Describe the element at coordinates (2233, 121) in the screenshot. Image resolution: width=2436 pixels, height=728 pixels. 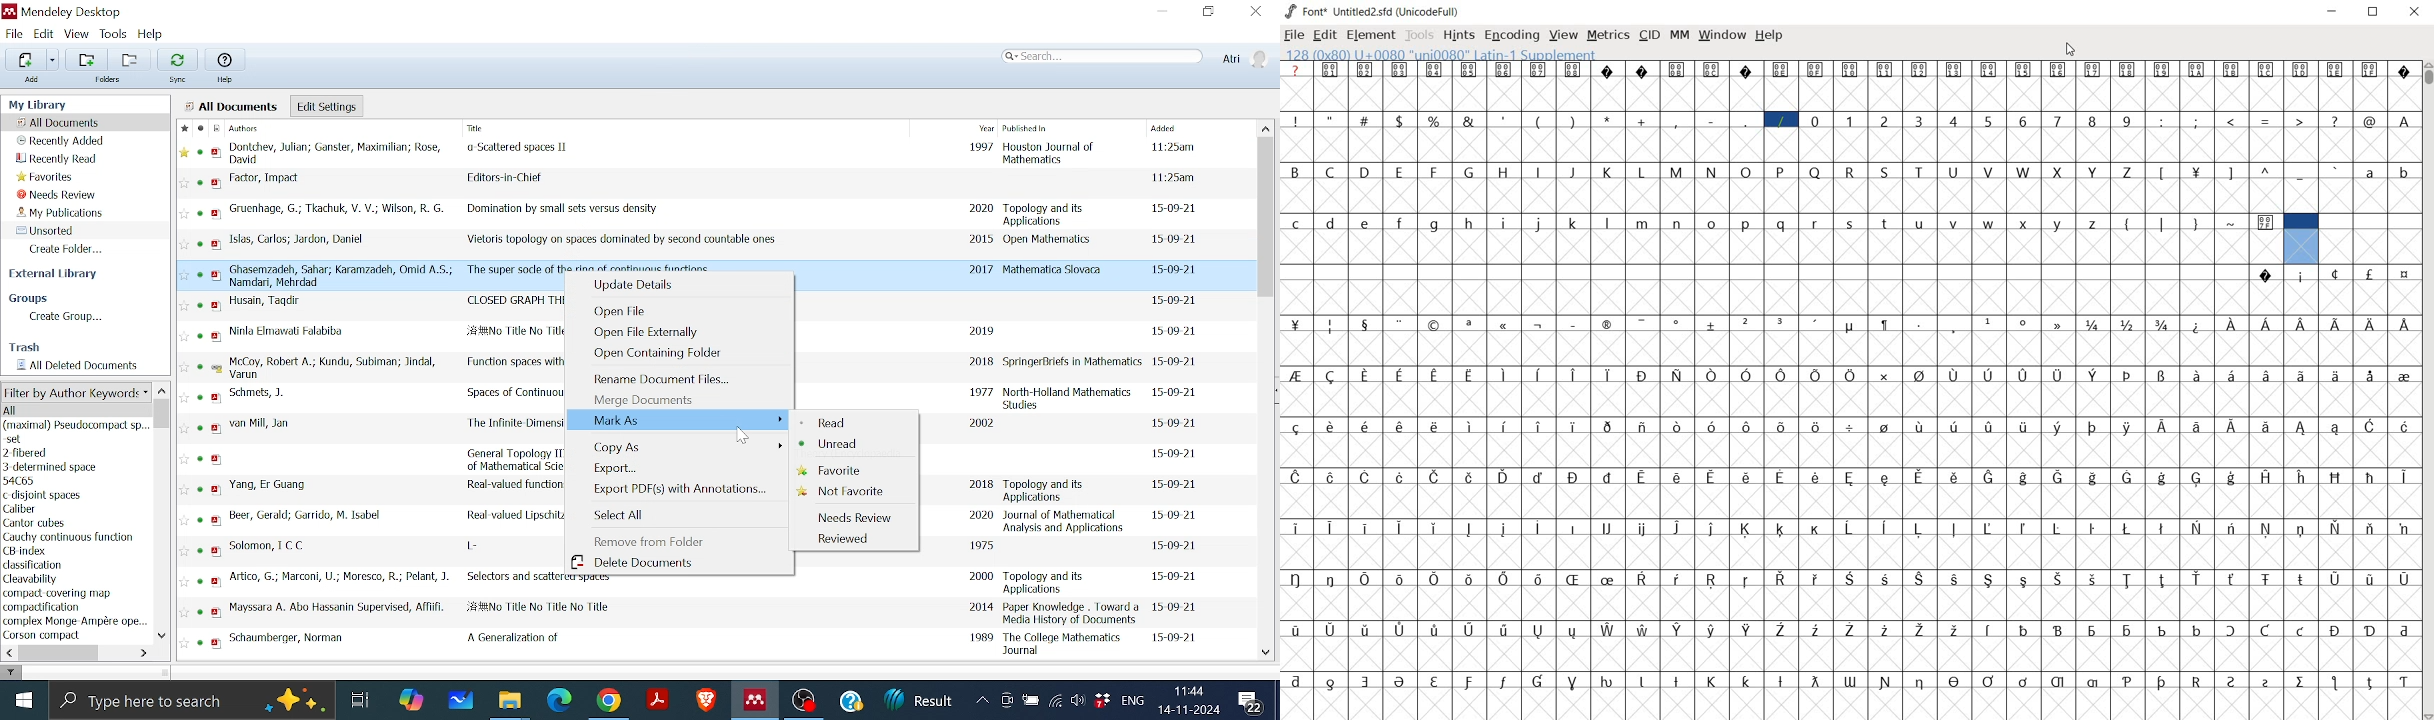
I see `<` at that location.